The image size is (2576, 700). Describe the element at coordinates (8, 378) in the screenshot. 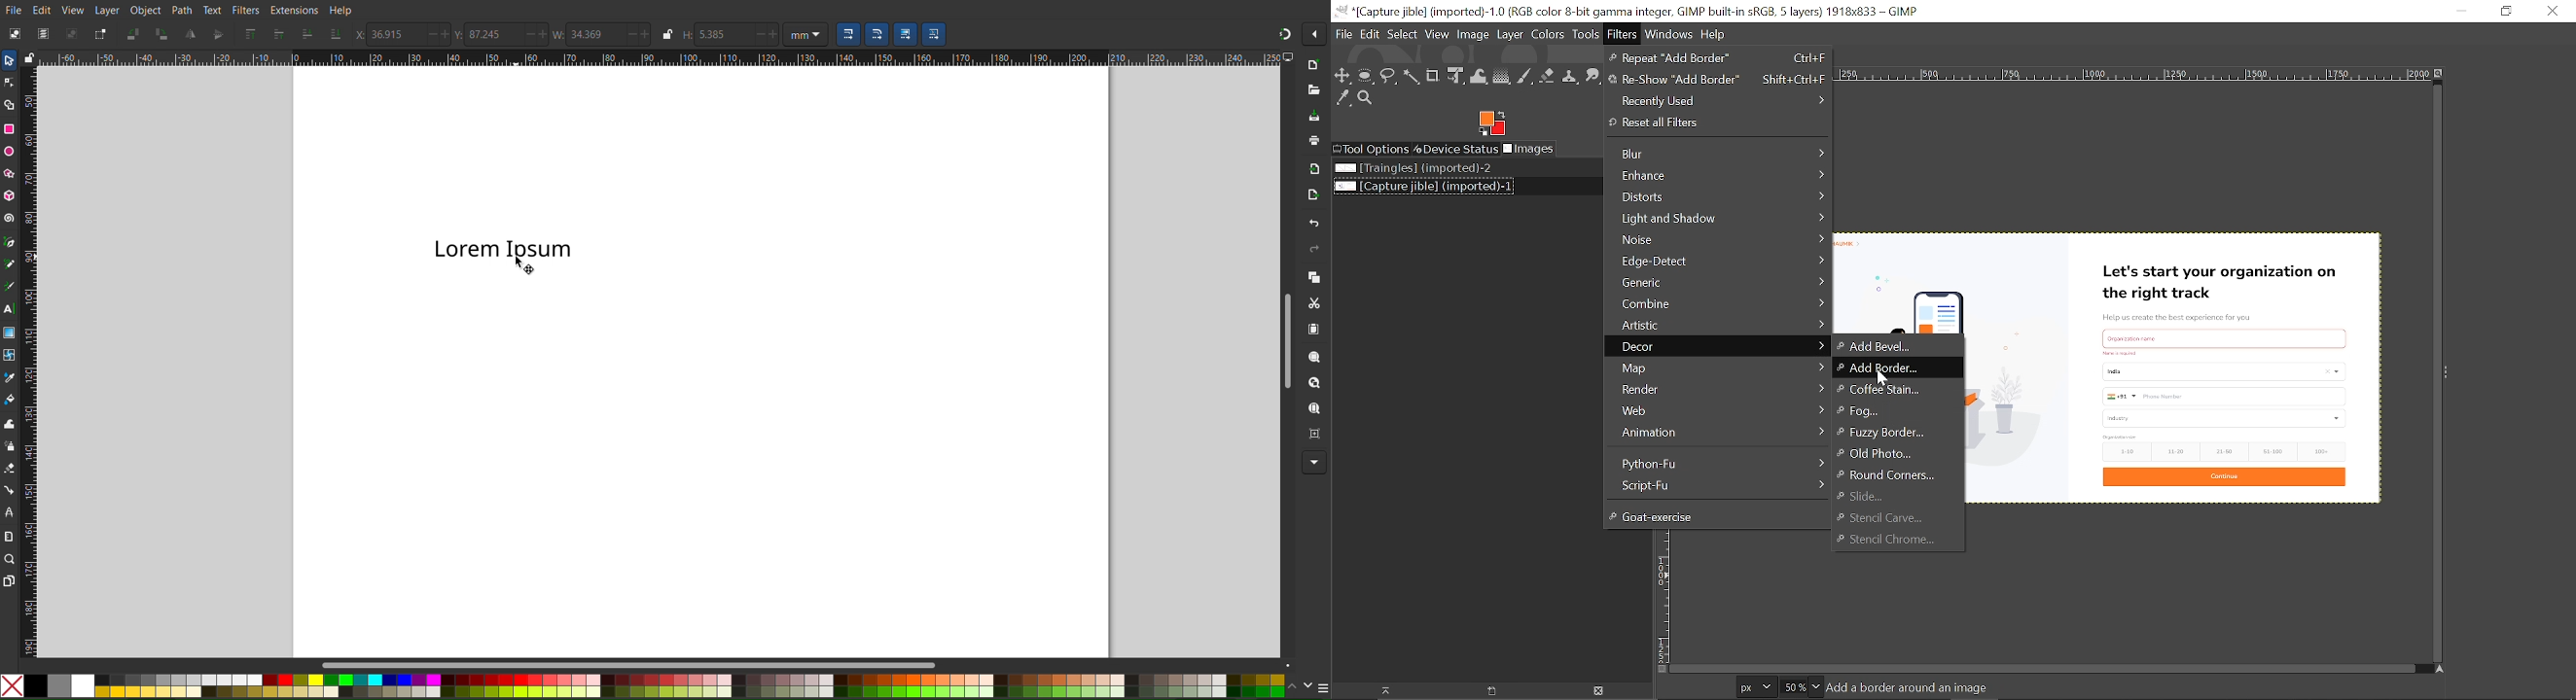

I see `Color Picker Tool` at that location.